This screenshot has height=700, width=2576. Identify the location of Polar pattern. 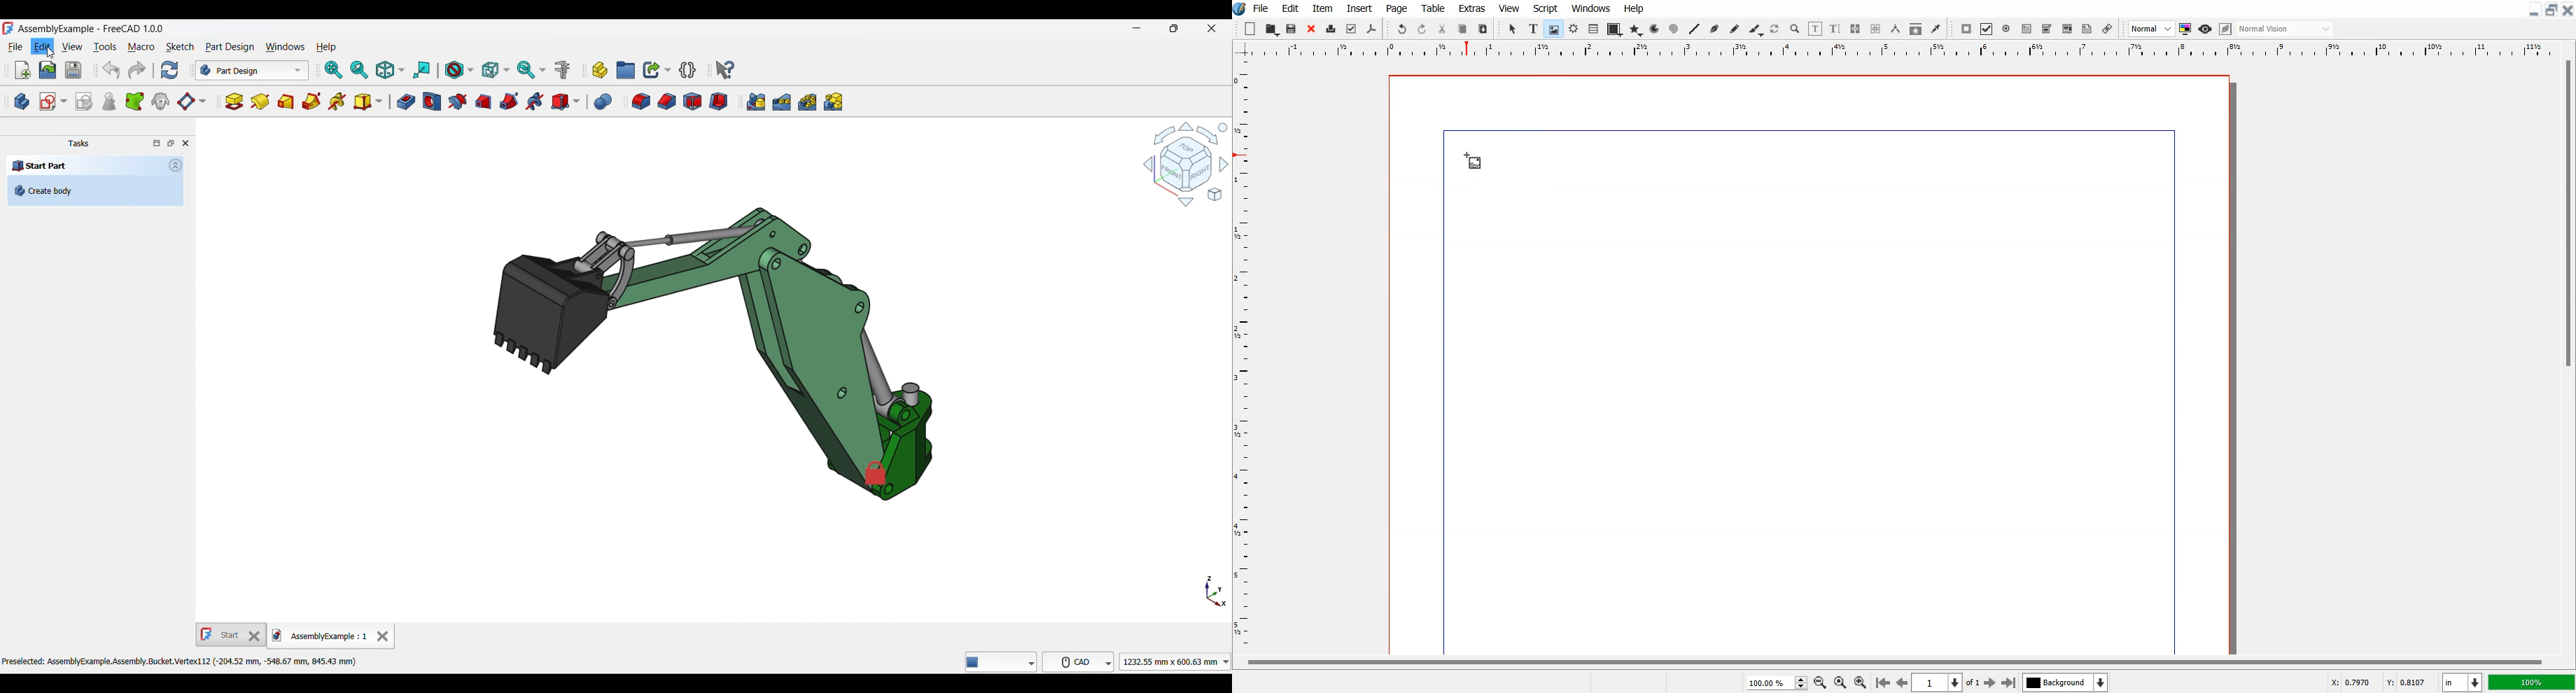
(807, 101).